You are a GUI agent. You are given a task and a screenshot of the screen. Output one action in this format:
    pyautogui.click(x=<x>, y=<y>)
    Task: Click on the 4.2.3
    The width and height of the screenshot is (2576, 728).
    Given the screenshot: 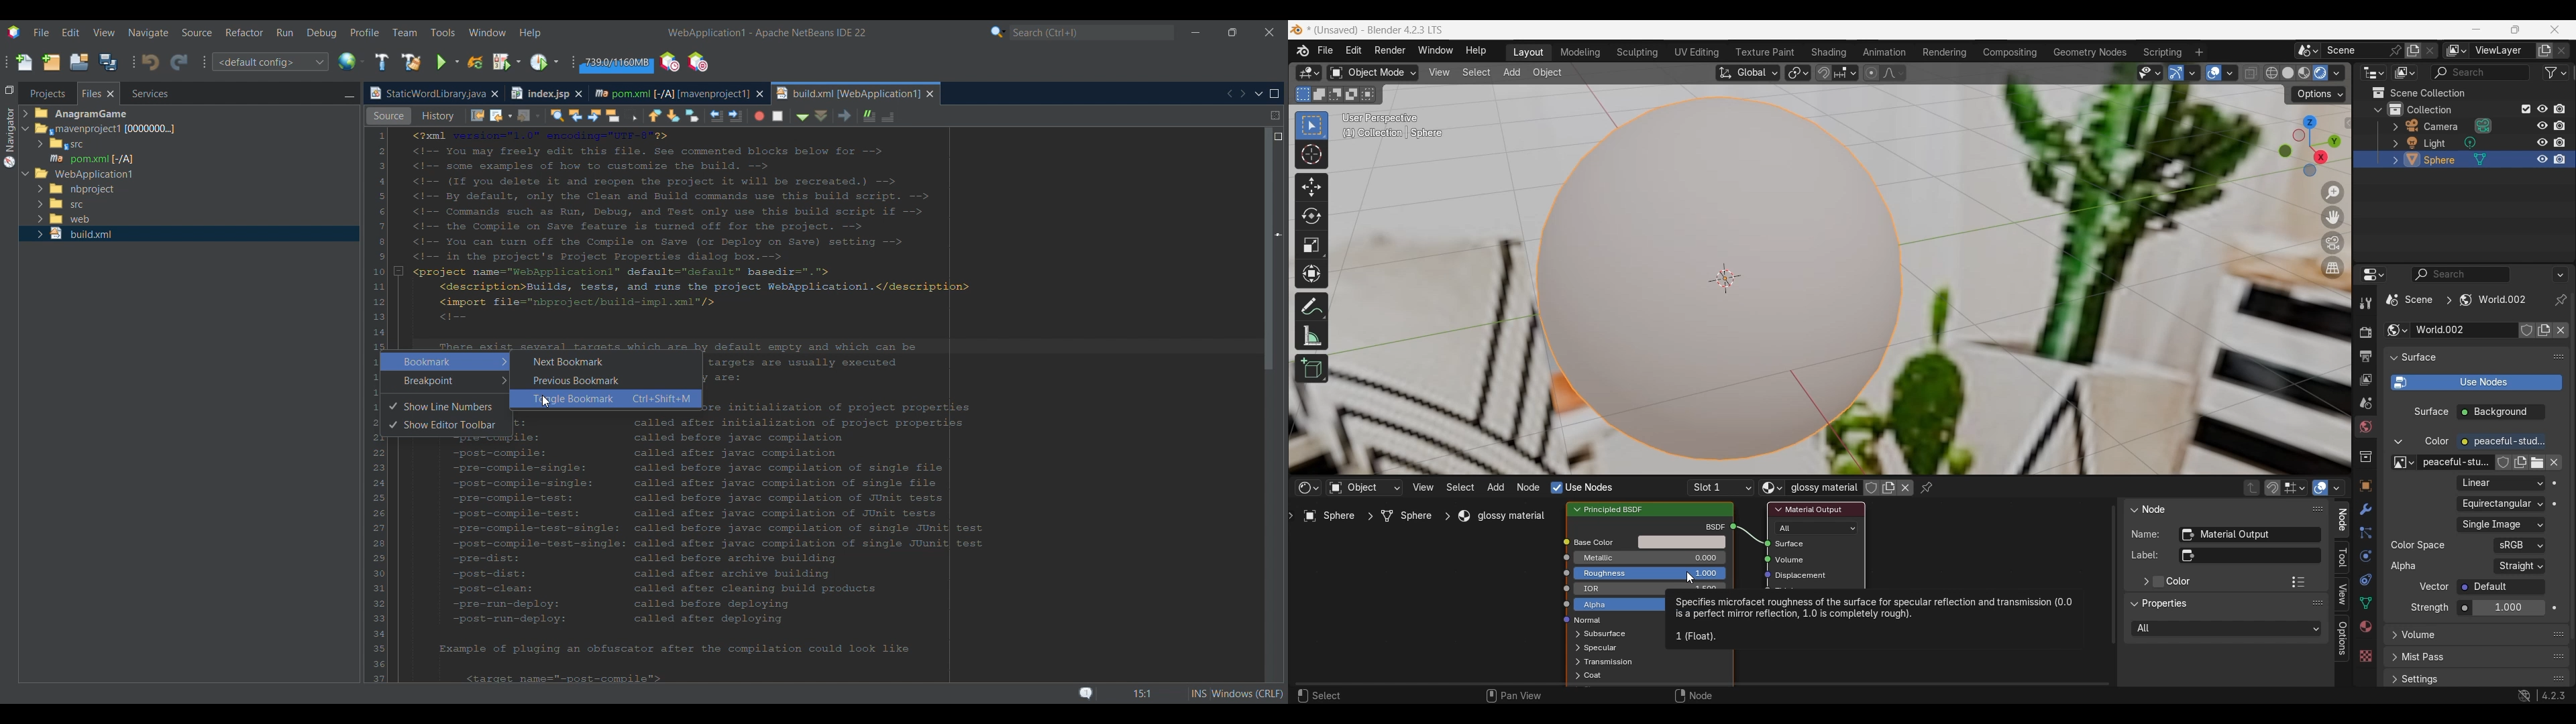 What is the action you would take?
    pyautogui.click(x=2554, y=695)
    